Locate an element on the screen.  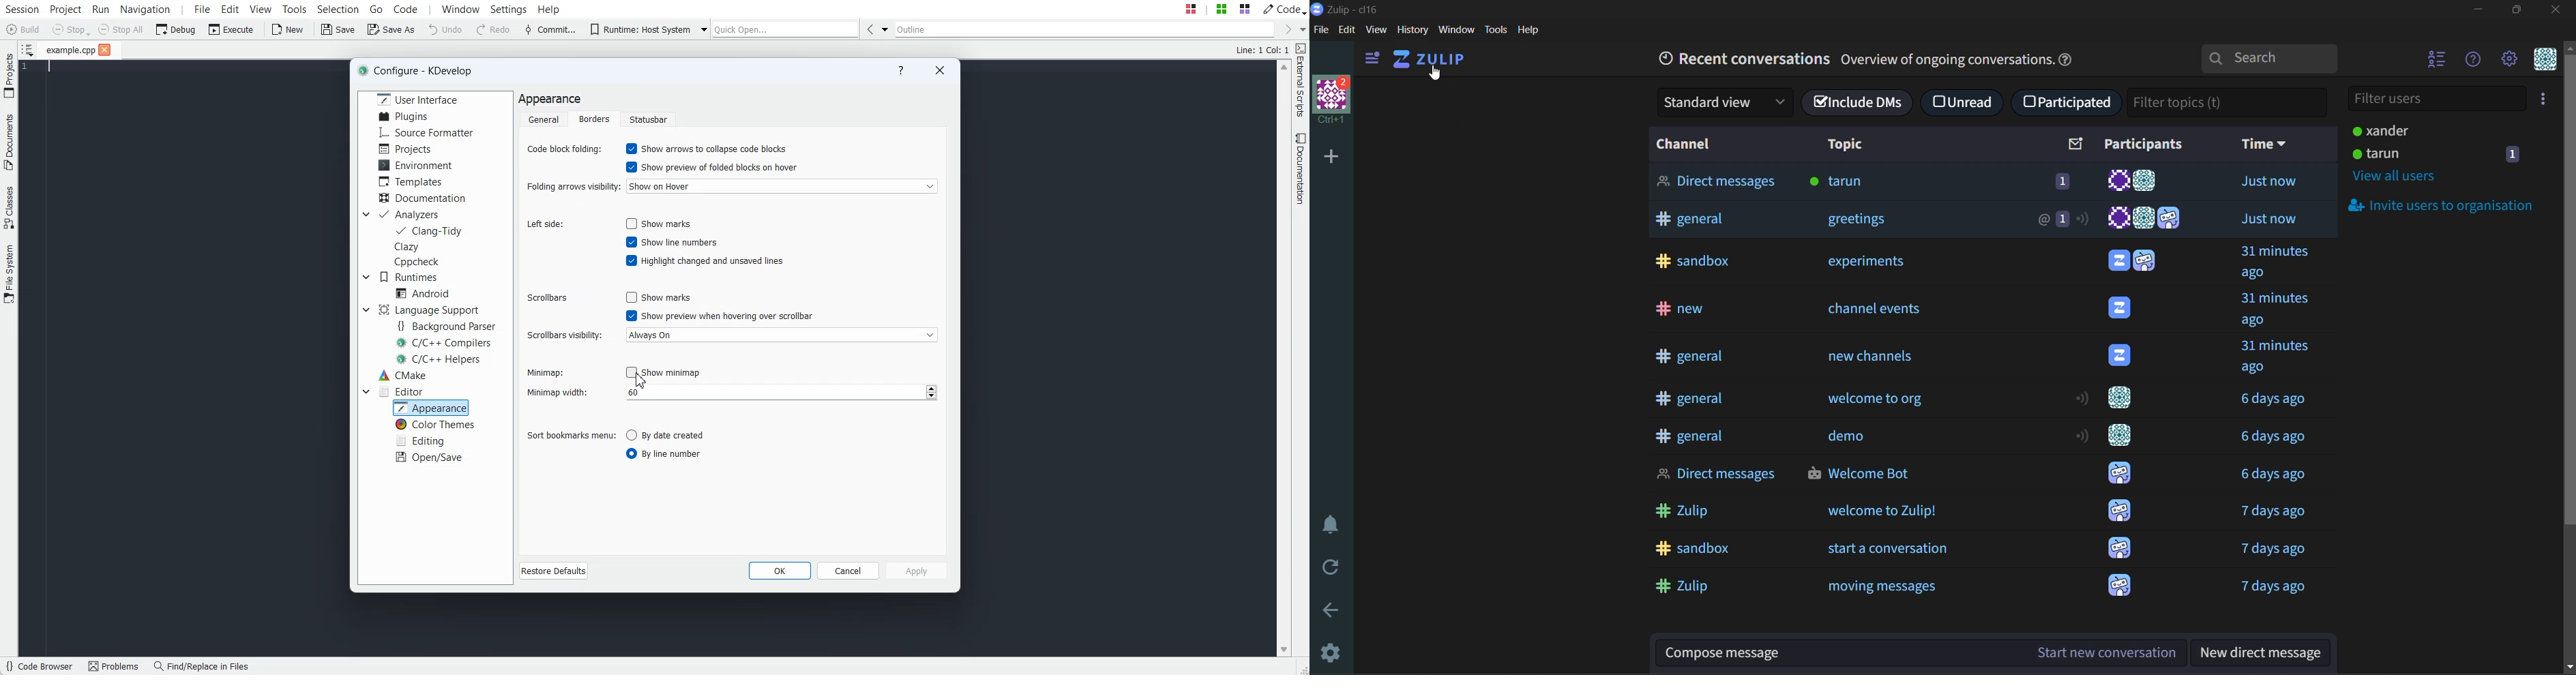
User is located at coordinates (2115, 437).